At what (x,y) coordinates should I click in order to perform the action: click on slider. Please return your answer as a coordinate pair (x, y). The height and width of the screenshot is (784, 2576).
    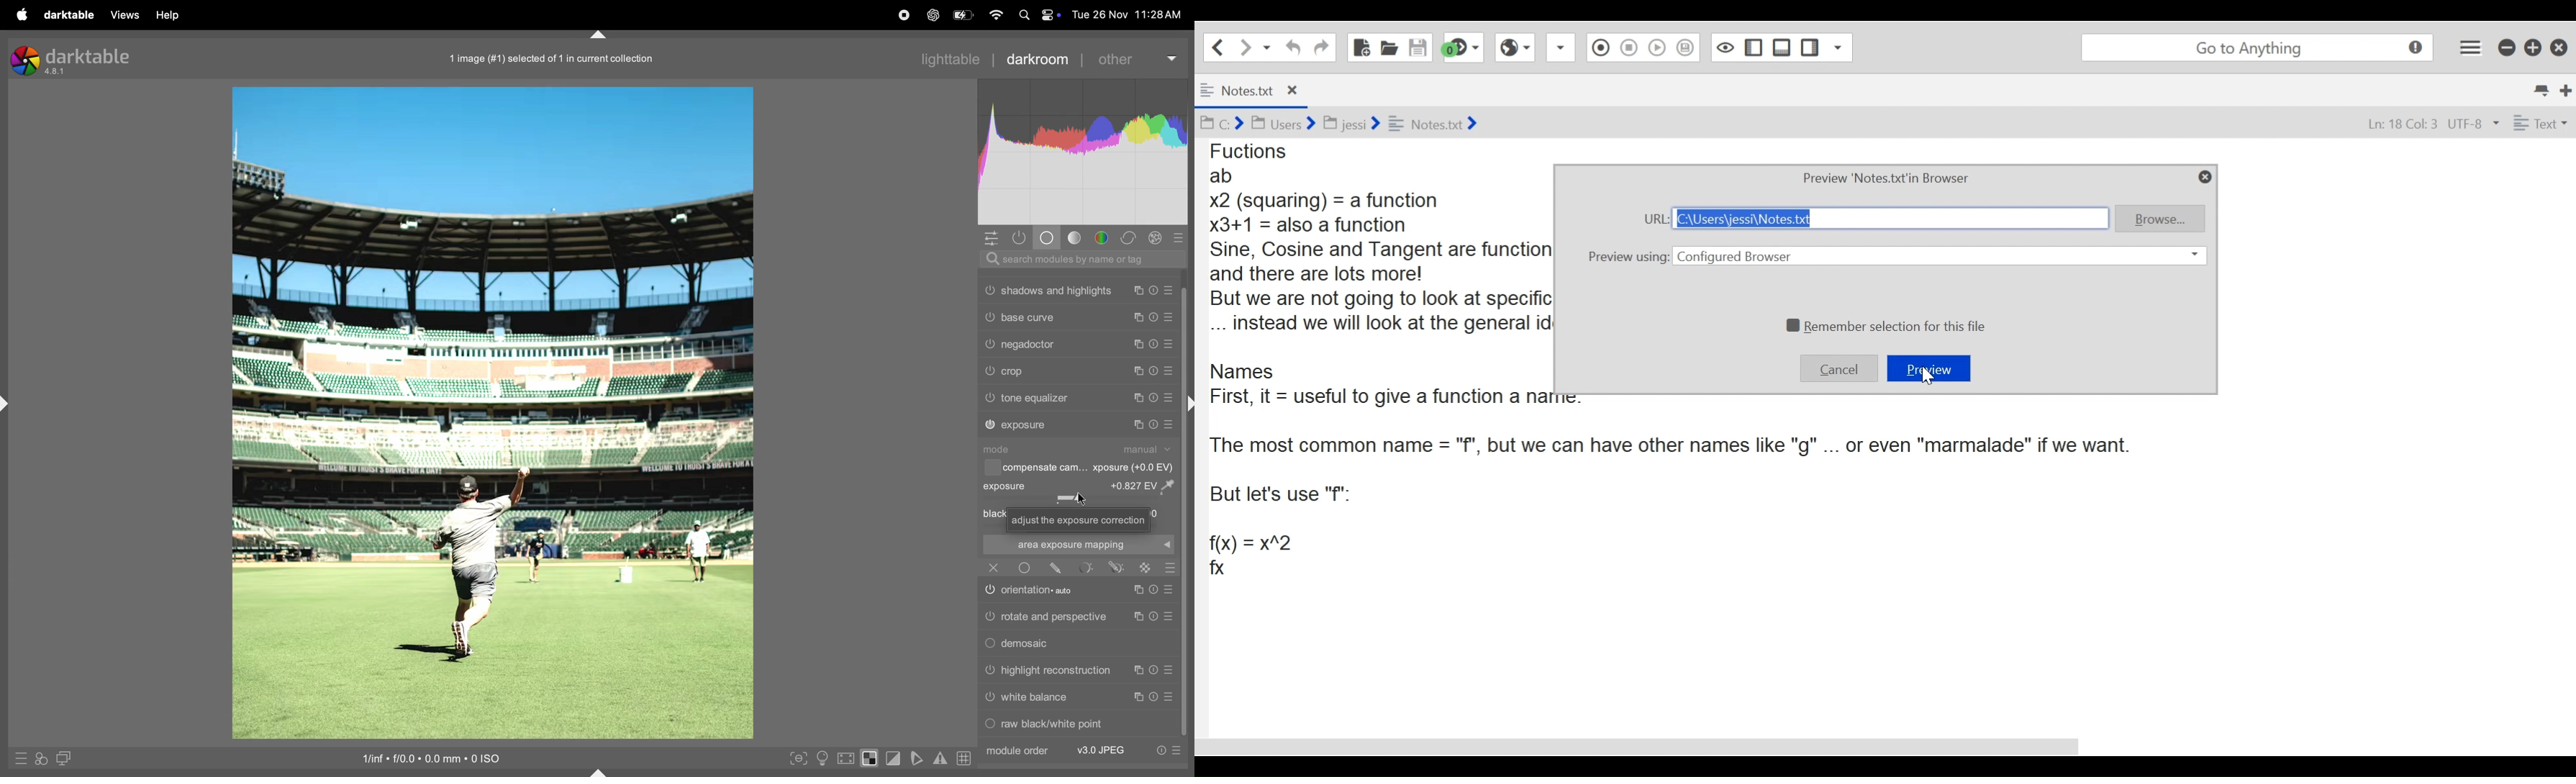
    Looking at the image, I should click on (1079, 498).